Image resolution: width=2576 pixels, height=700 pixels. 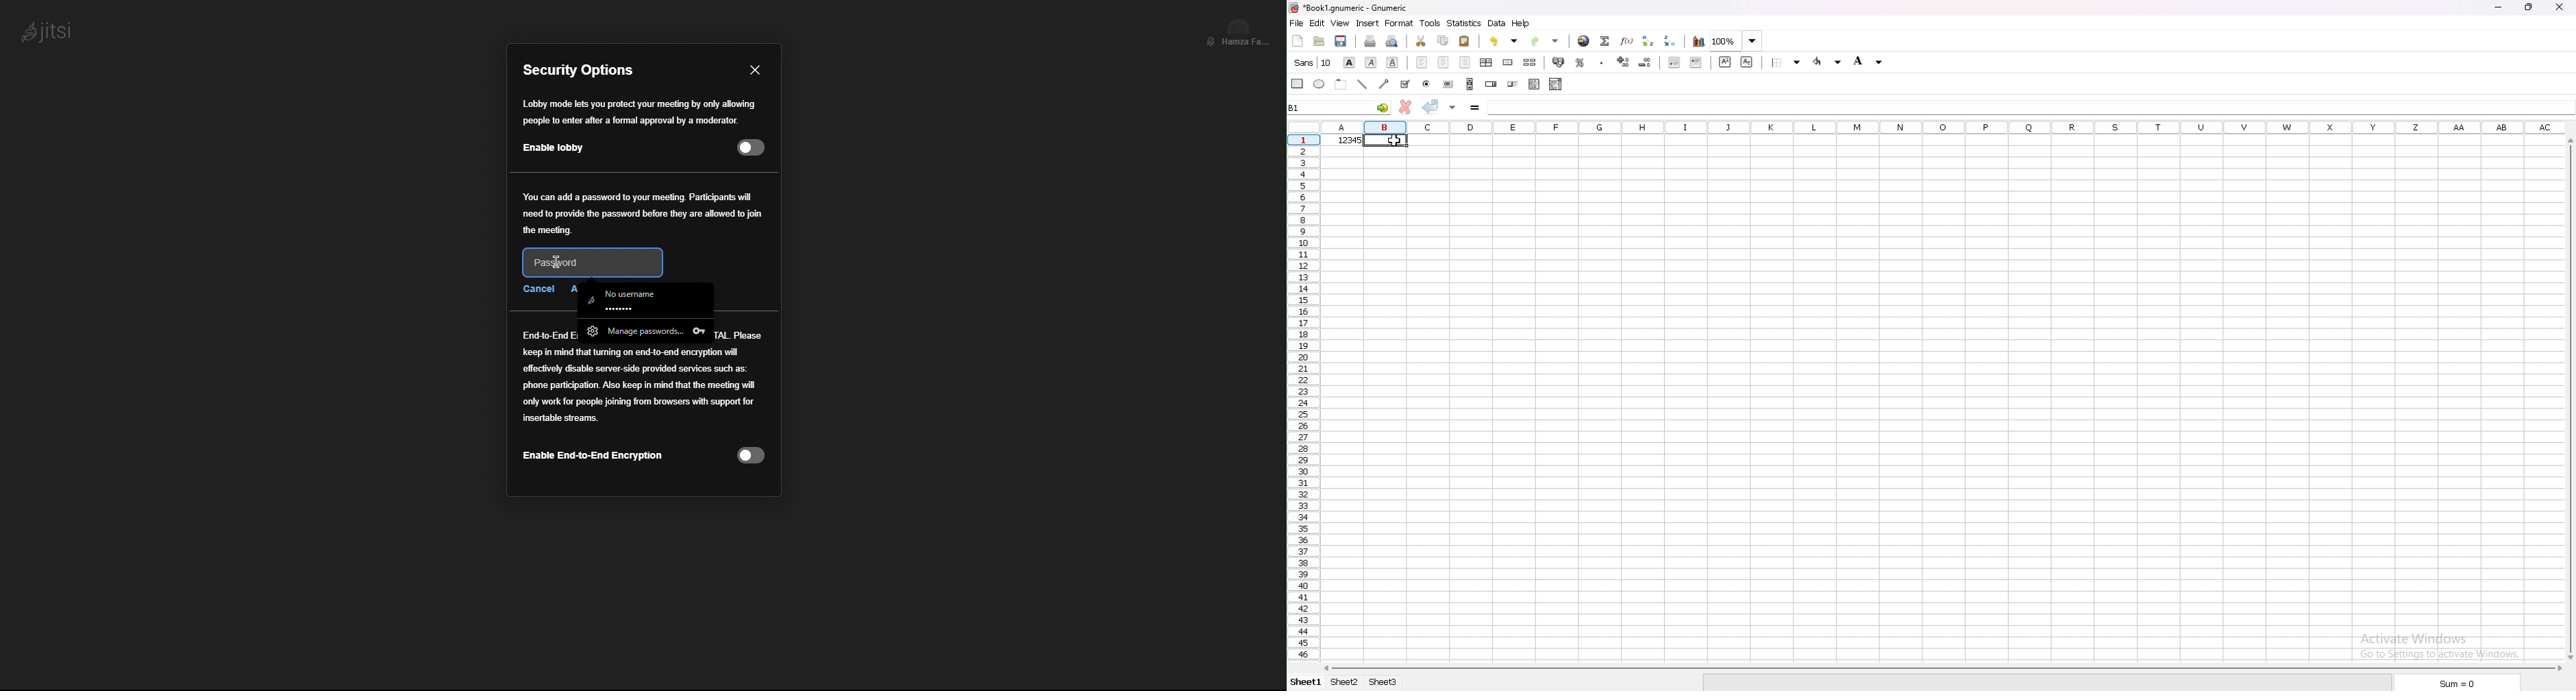 What do you see at coordinates (2570, 401) in the screenshot?
I see `scroll bar` at bounding box center [2570, 401].